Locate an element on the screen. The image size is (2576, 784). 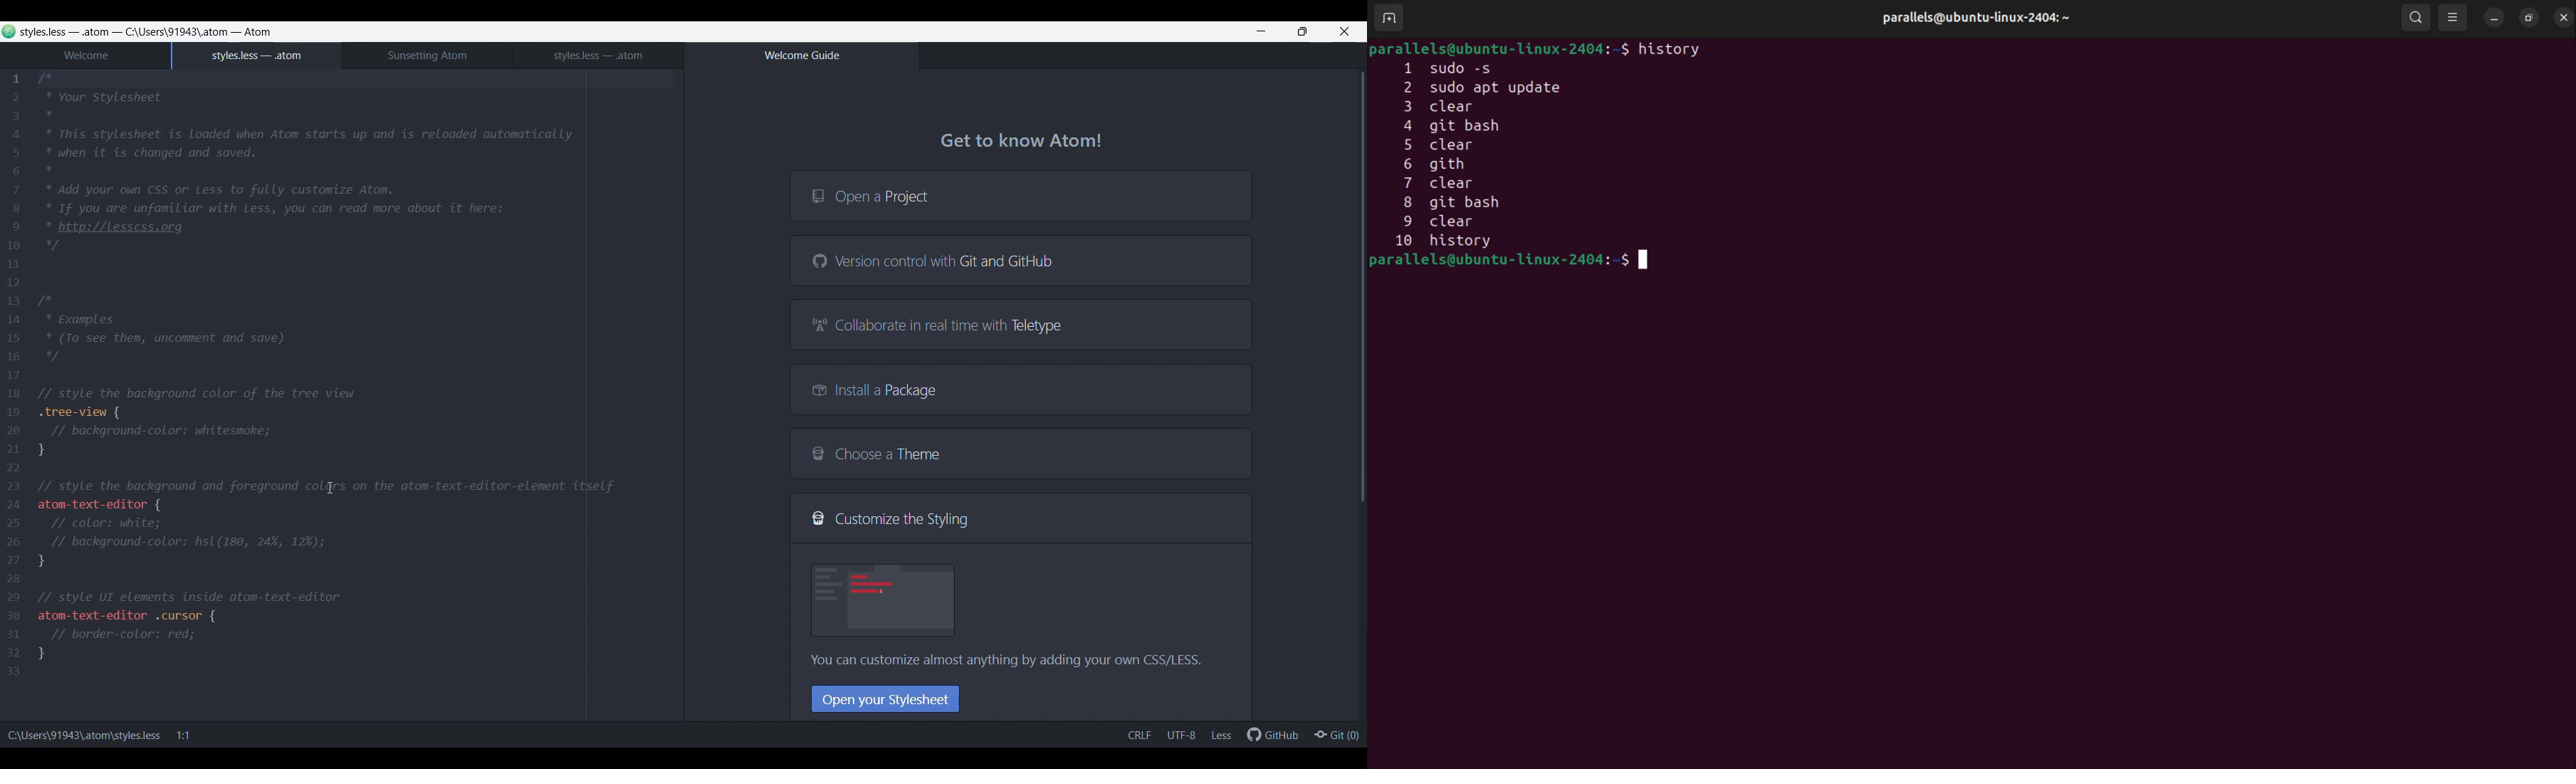
Open your Stylesheet is located at coordinates (886, 699).